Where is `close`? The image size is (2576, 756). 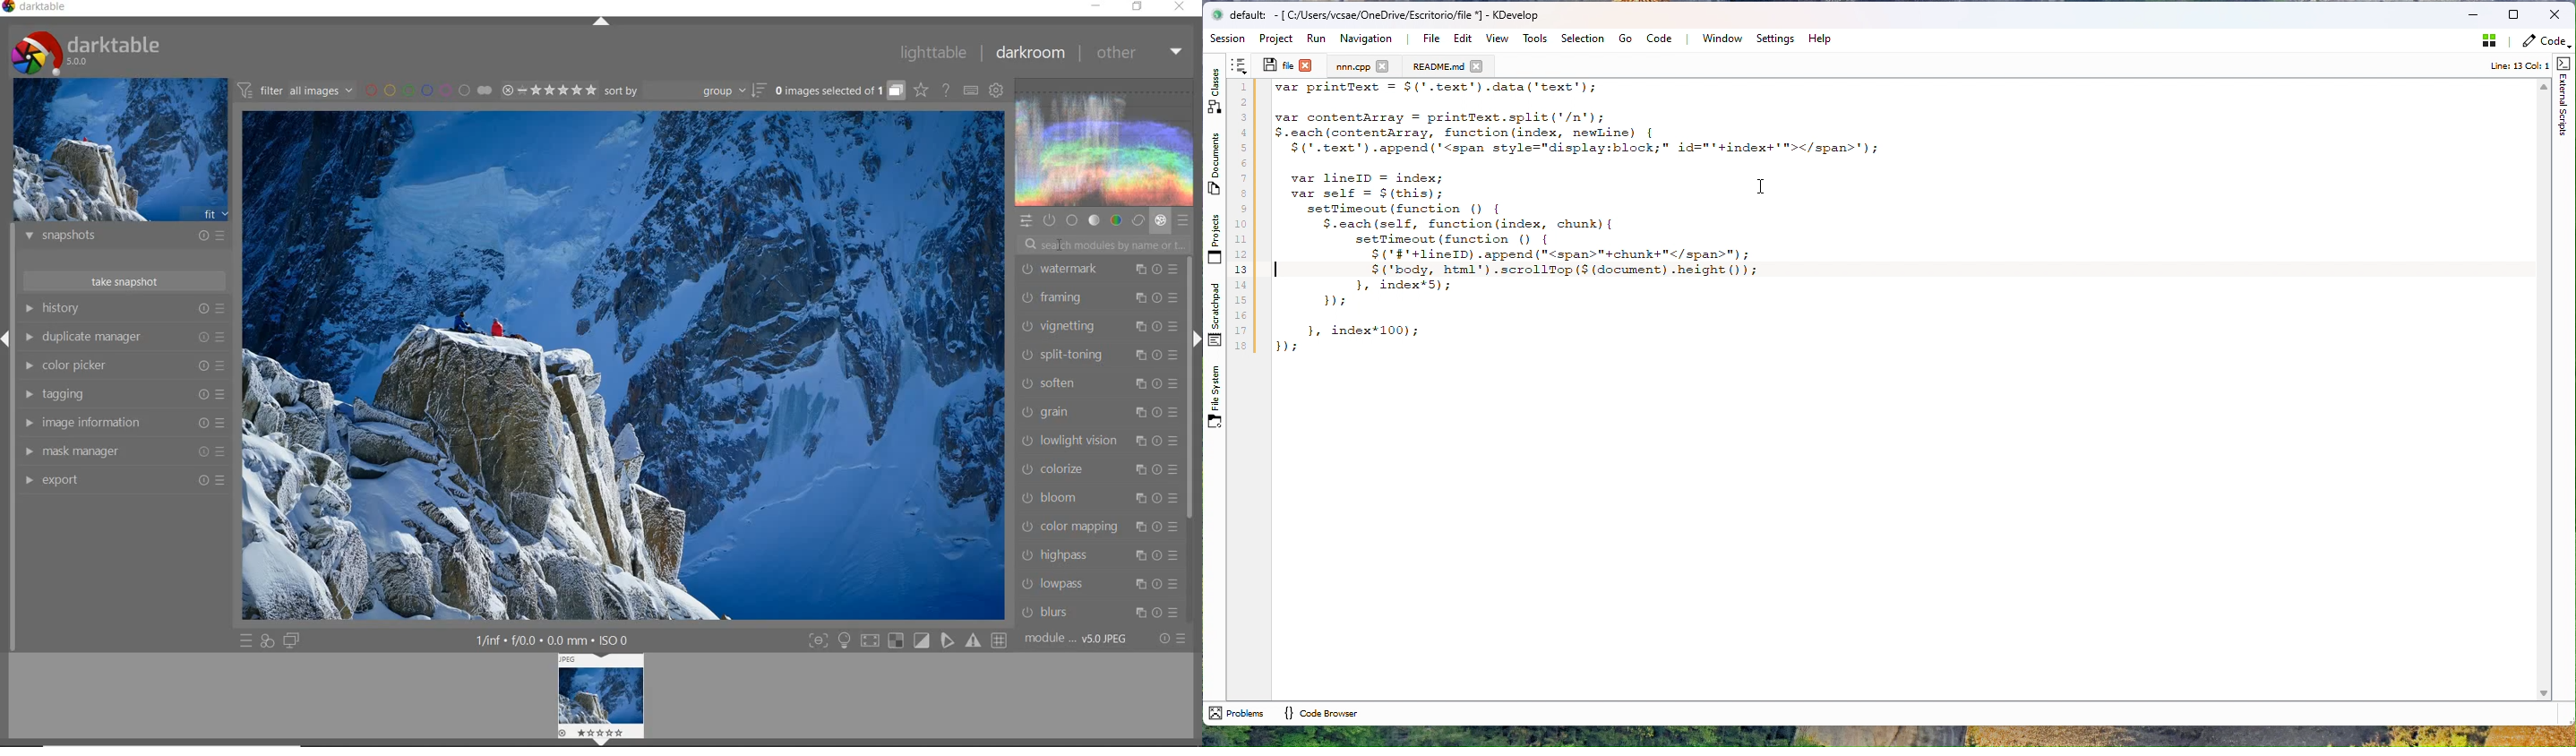
close is located at coordinates (1180, 7).